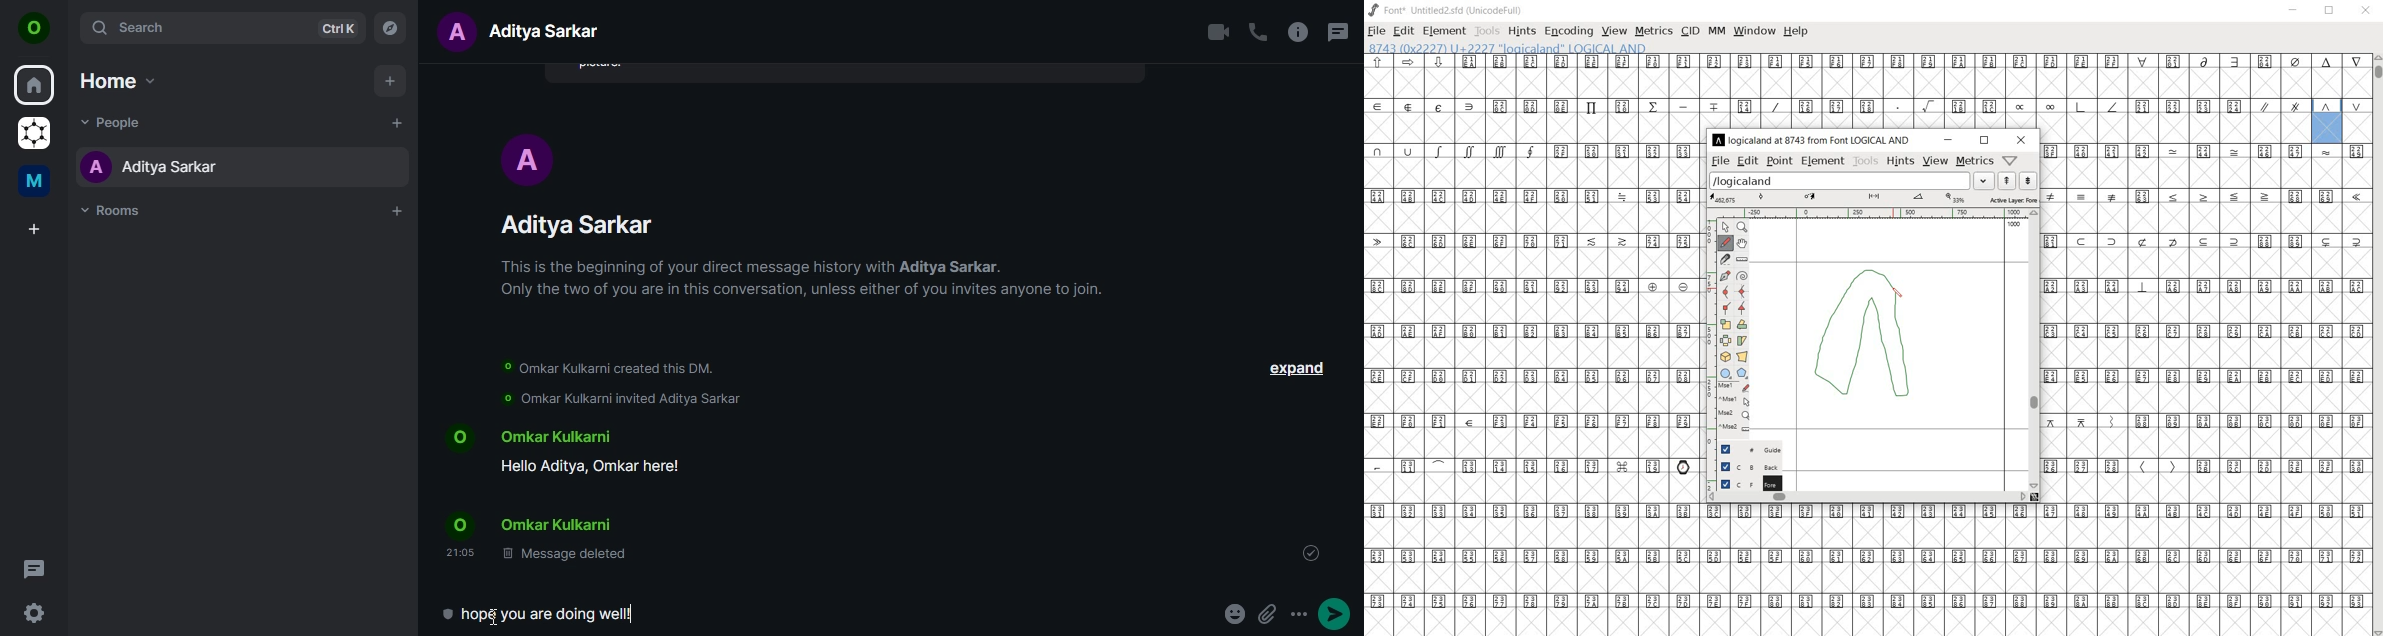  What do you see at coordinates (1403, 31) in the screenshot?
I see `edit` at bounding box center [1403, 31].